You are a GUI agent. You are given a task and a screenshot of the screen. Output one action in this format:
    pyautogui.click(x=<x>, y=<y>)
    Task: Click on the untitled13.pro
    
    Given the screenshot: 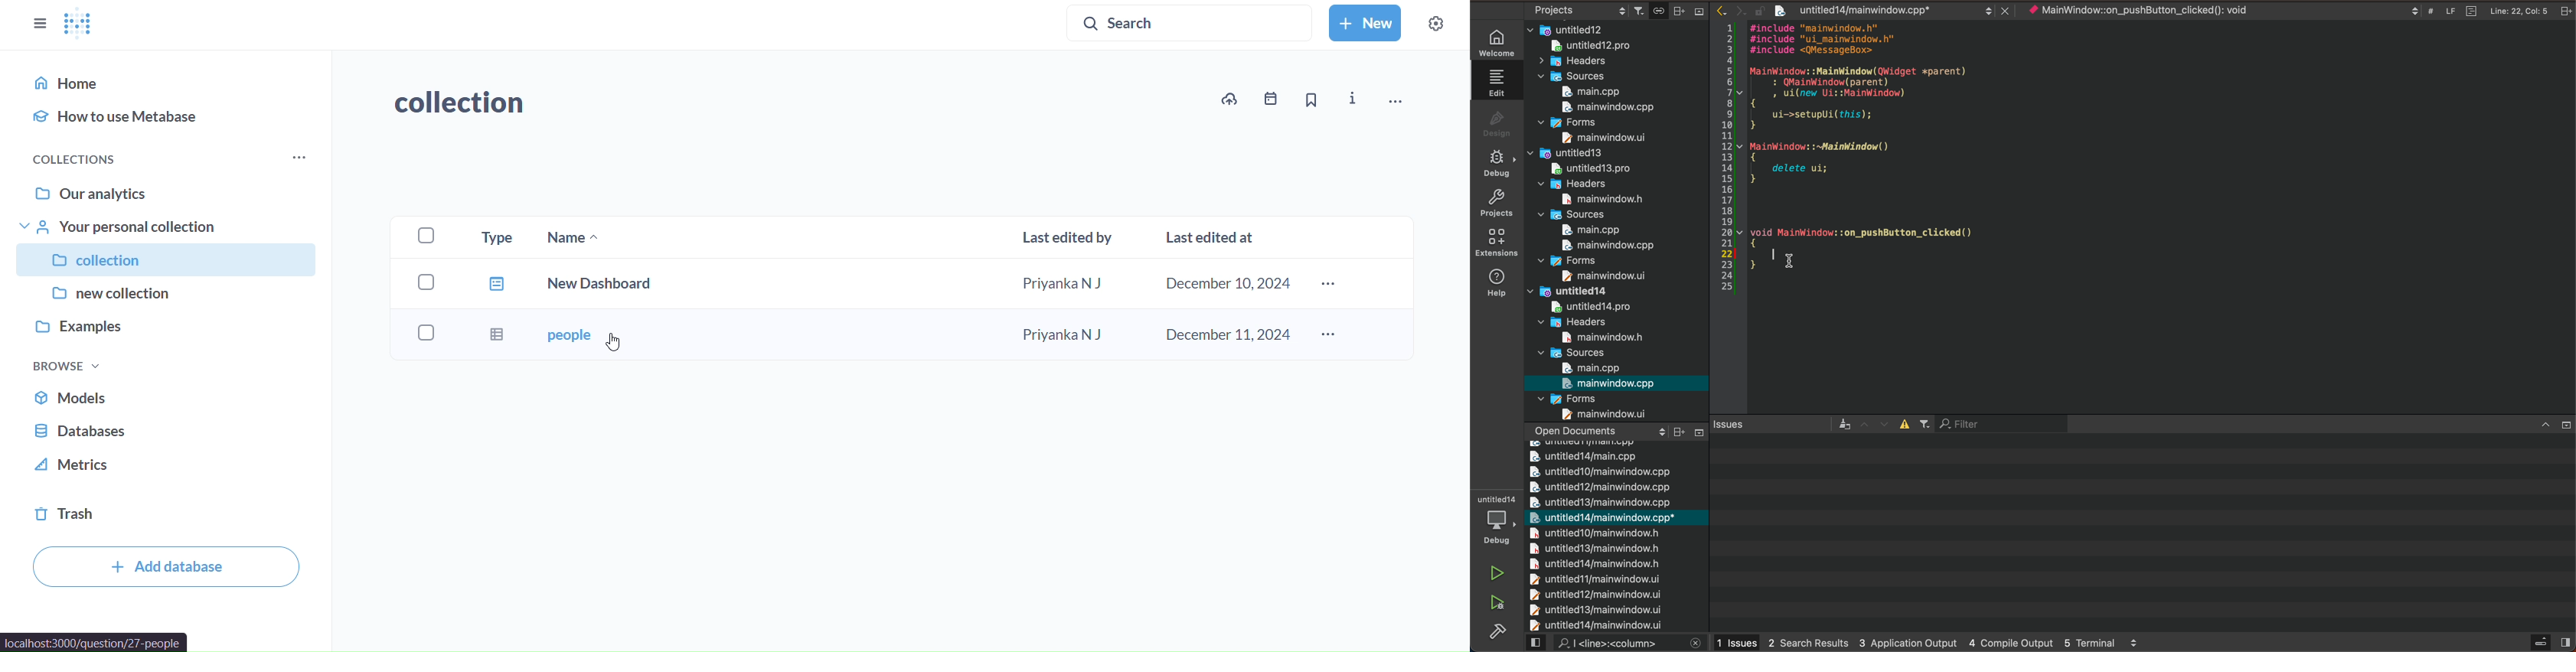 What is the action you would take?
    pyautogui.click(x=1588, y=168)
    